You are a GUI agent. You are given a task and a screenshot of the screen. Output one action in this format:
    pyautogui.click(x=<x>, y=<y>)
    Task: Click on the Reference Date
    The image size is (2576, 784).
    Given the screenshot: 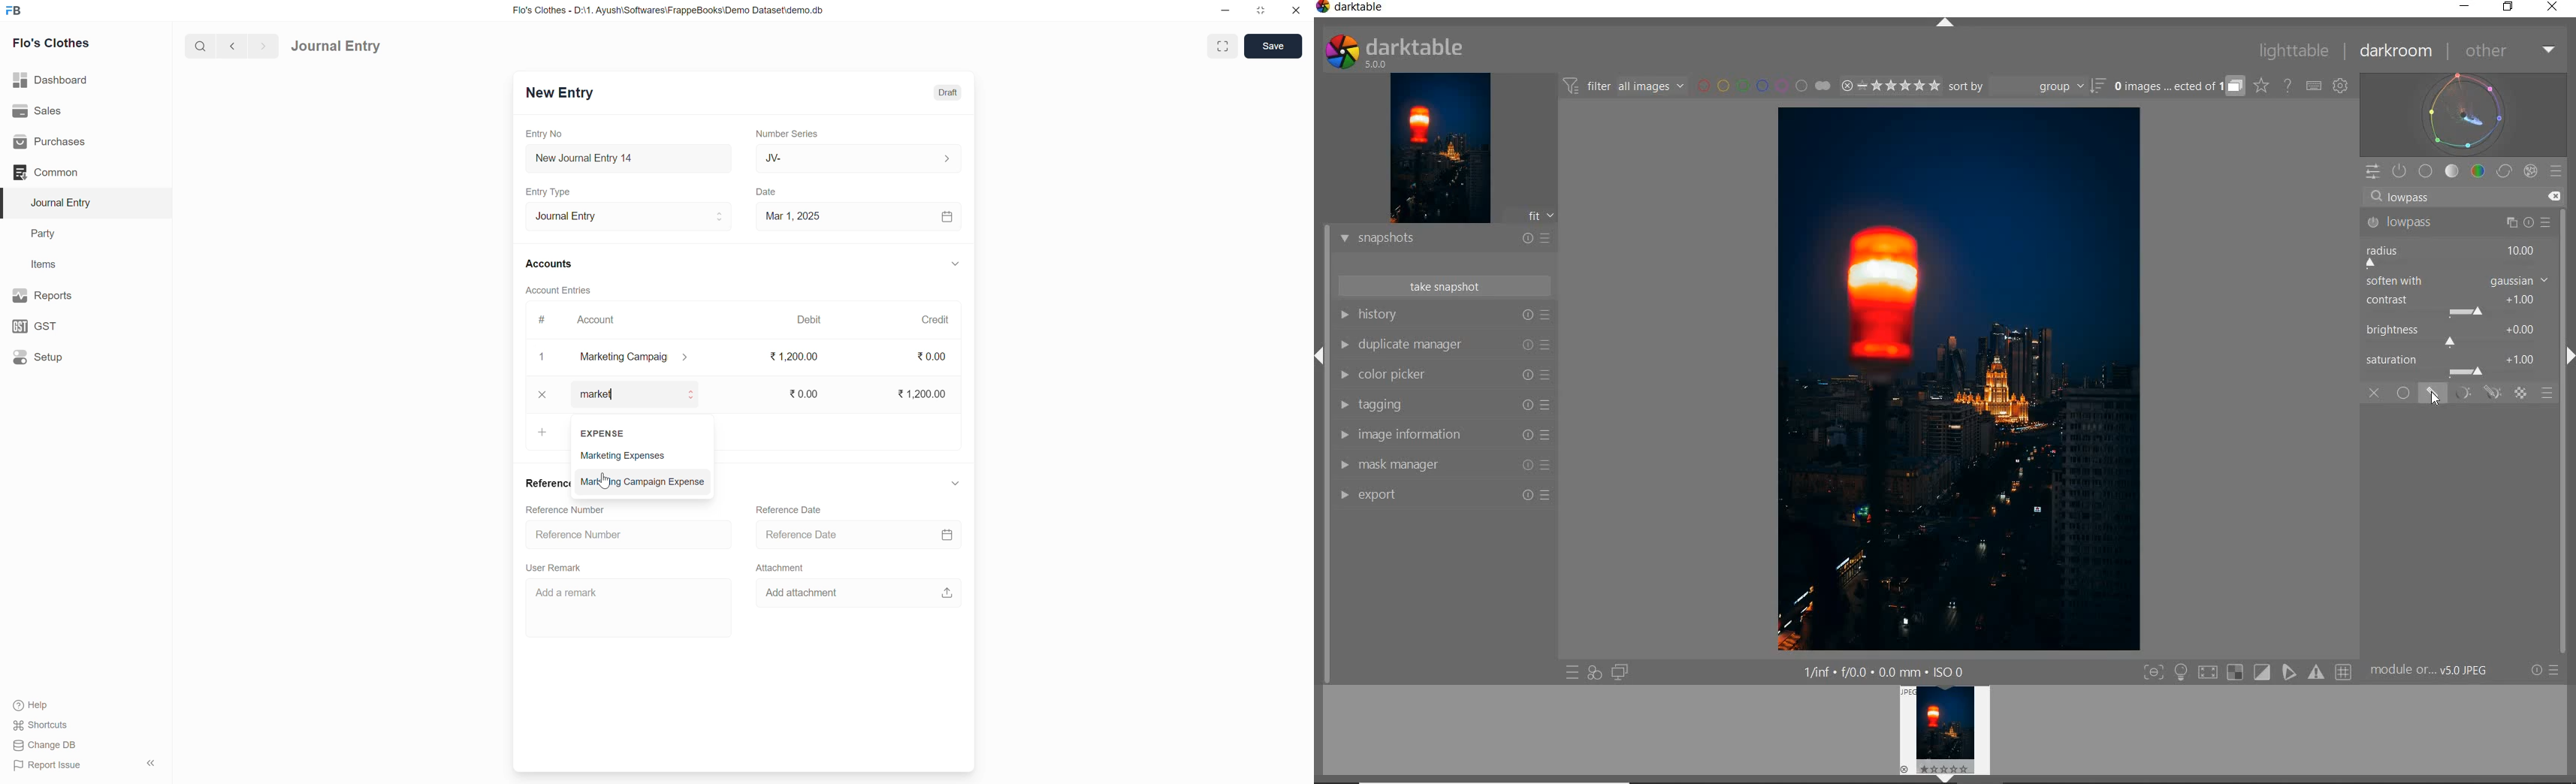 What is the action you would take?
    pyautogui.click(x=791, y=511)
    